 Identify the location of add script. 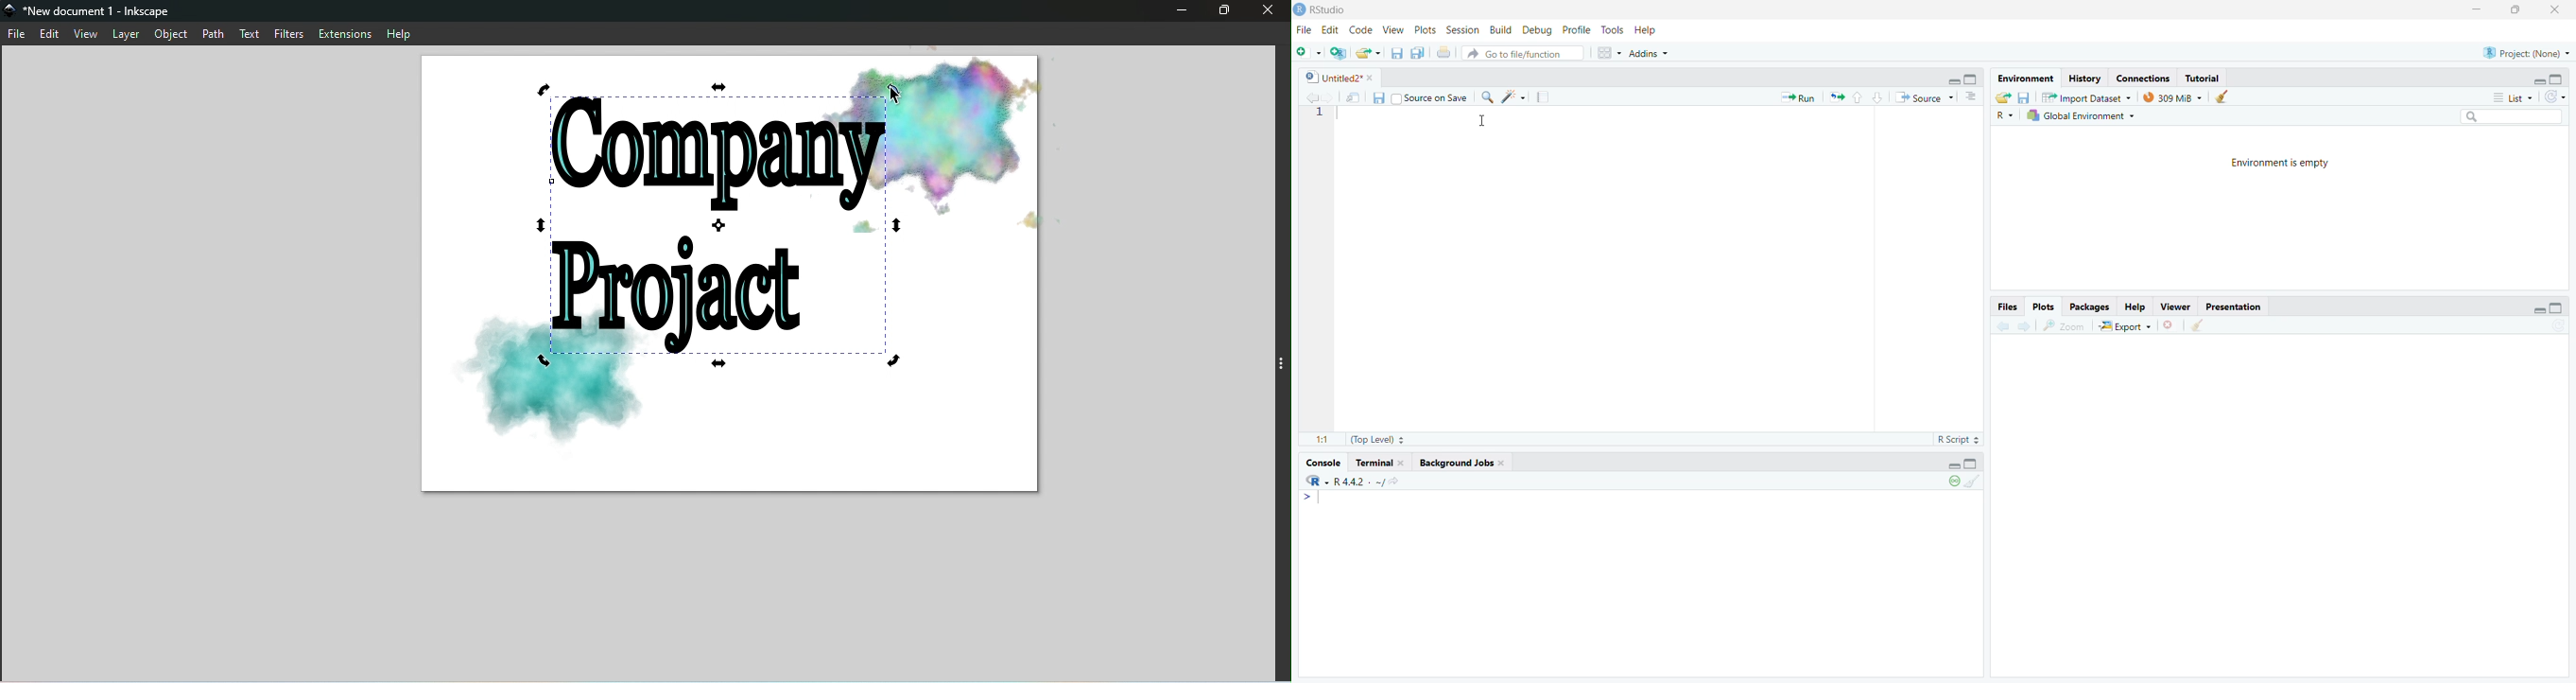
(1335, 53).